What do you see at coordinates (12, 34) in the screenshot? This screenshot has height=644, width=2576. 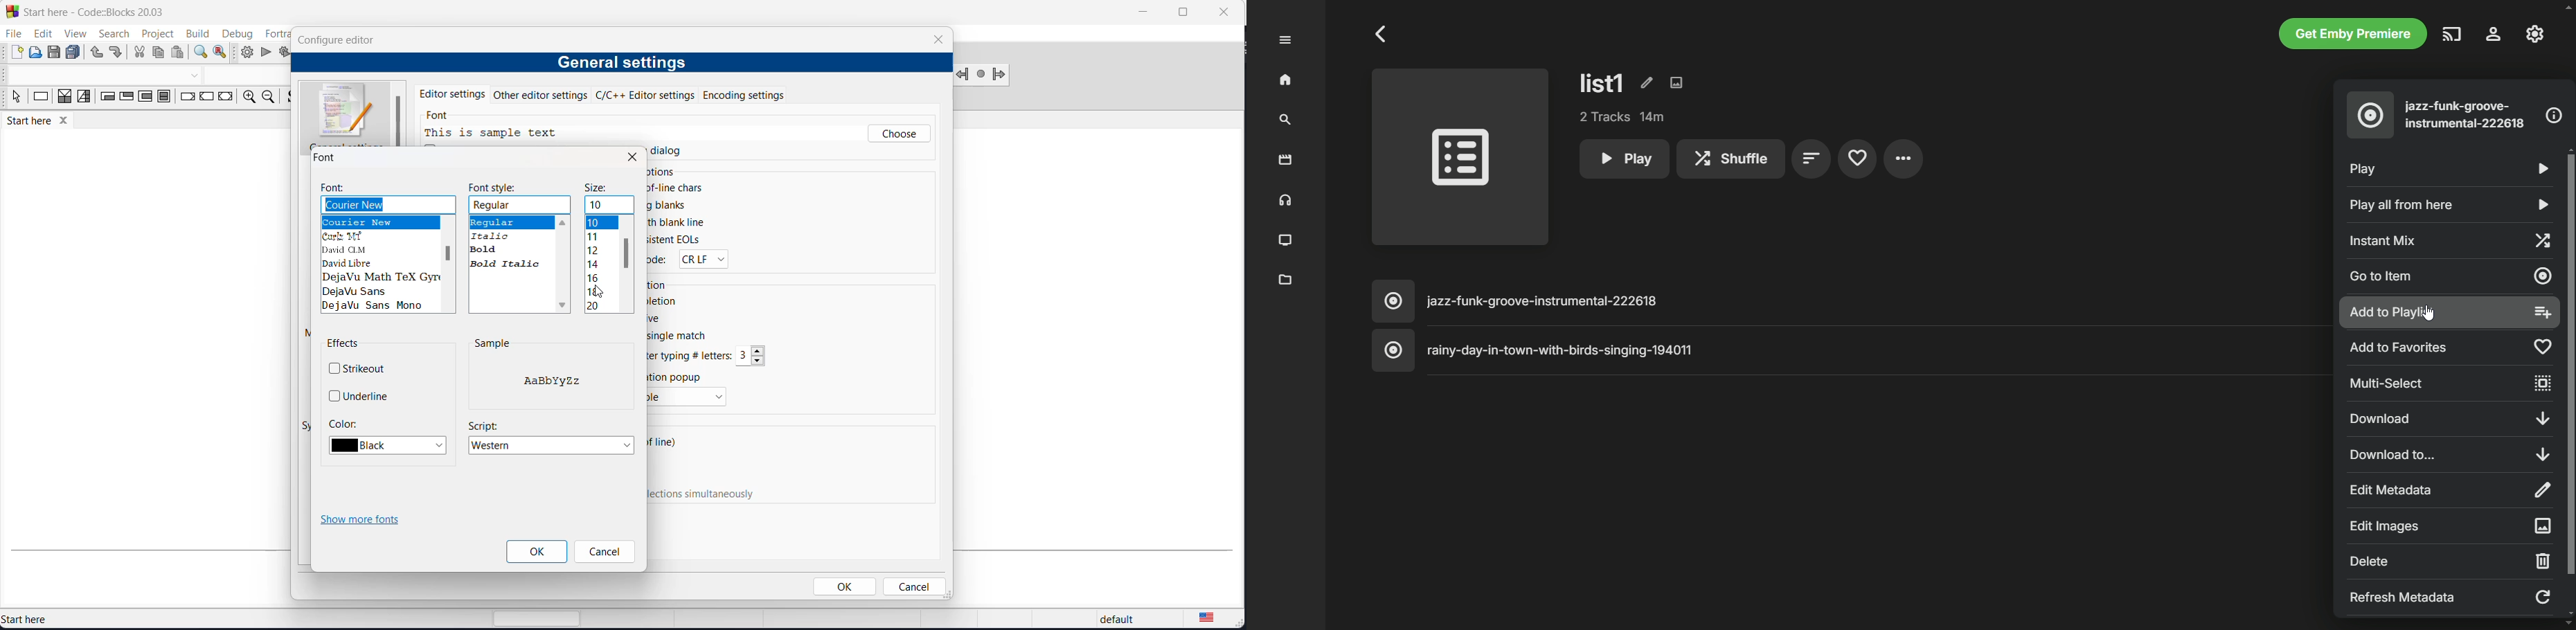 I see `file` at bounding box center [12, 34].